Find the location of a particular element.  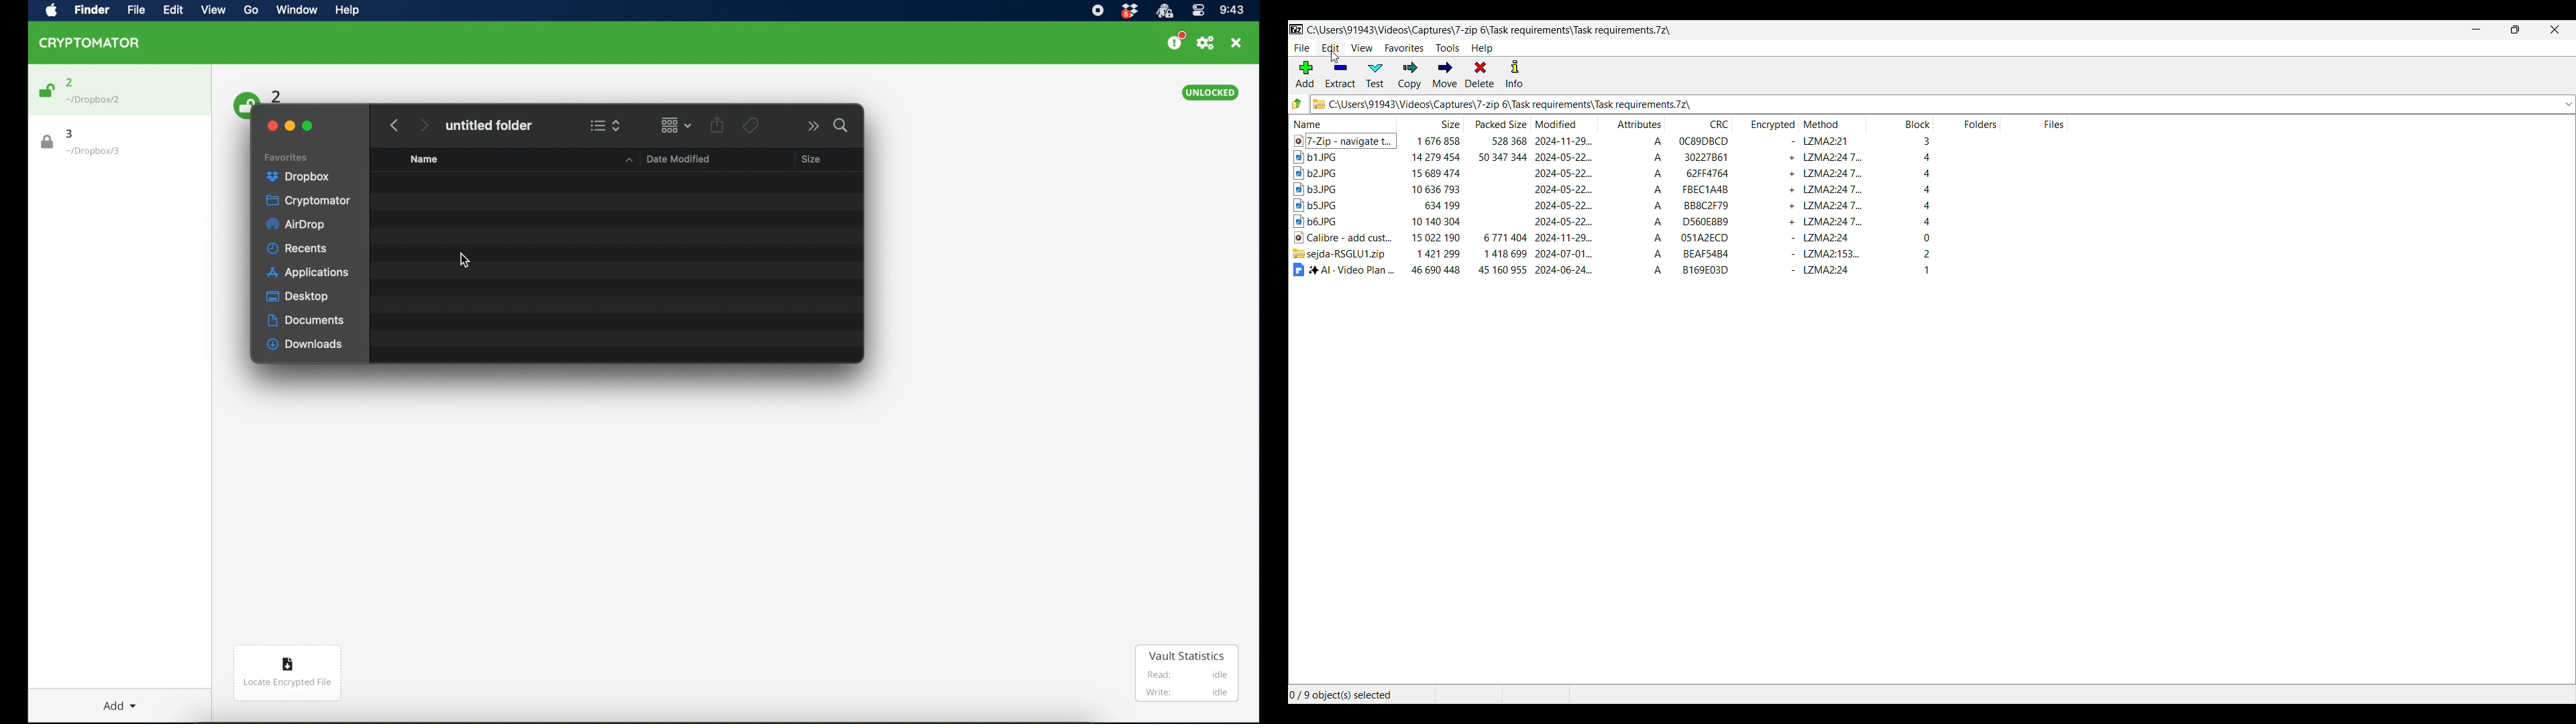

CRC is located at coordinates (1699, 208).